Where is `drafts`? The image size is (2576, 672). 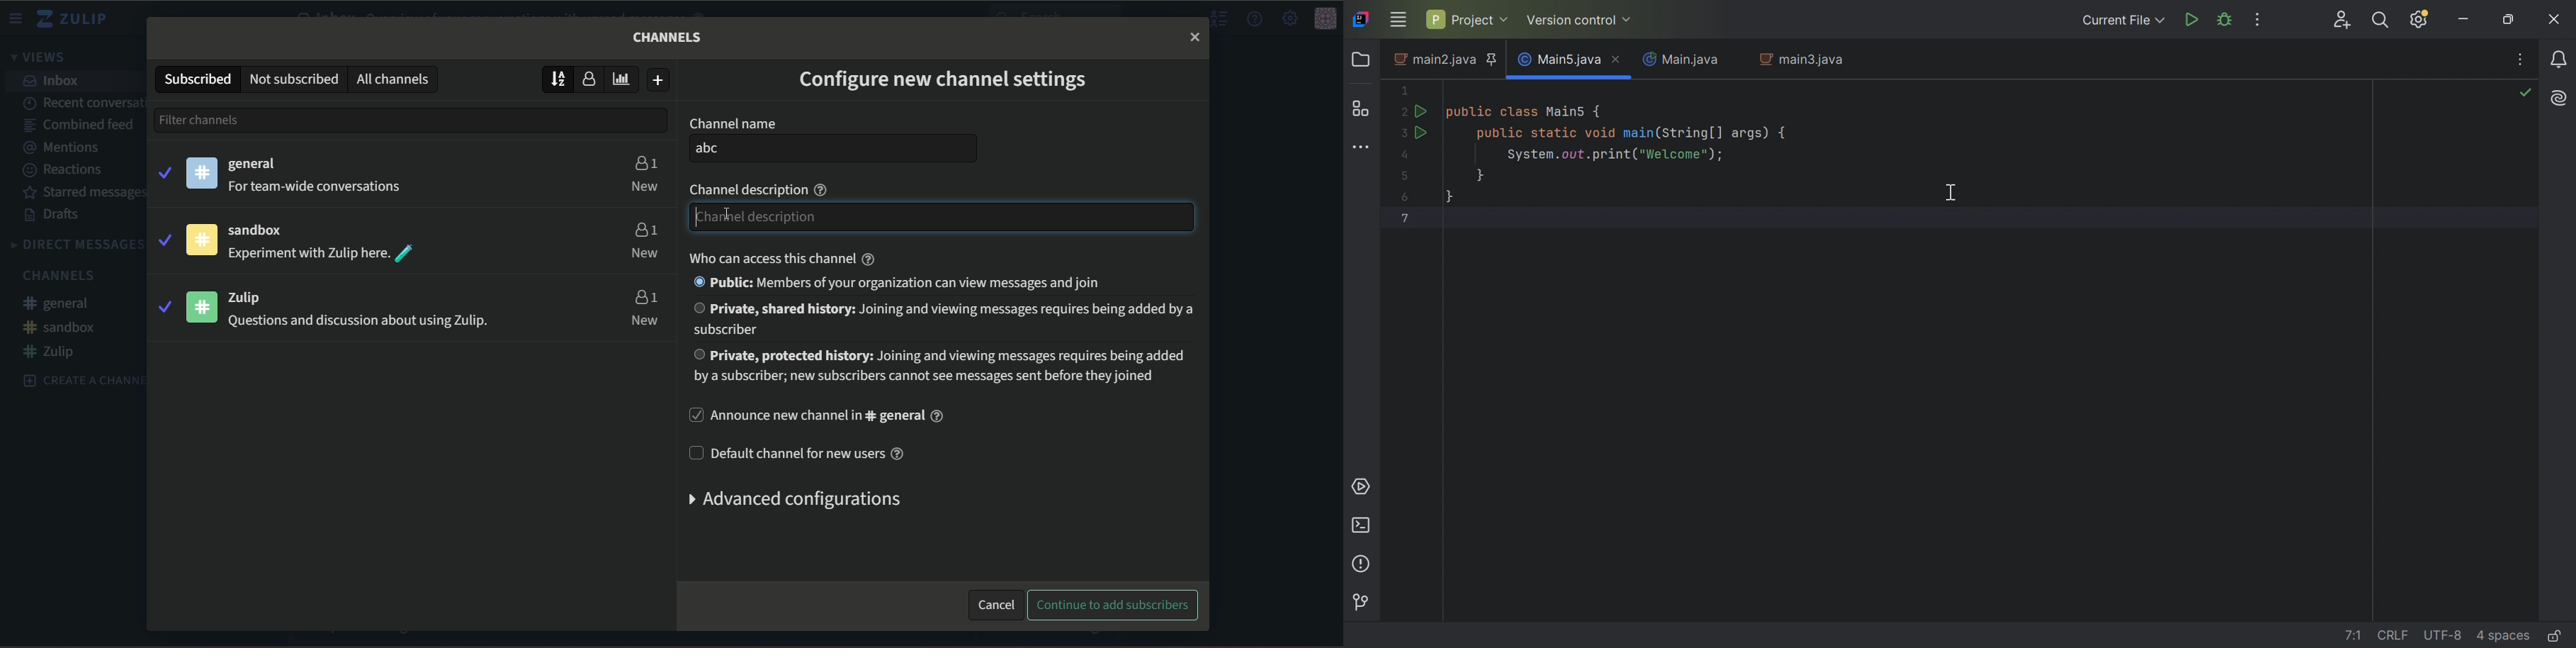
drafts is located at coordinates (55, 216).